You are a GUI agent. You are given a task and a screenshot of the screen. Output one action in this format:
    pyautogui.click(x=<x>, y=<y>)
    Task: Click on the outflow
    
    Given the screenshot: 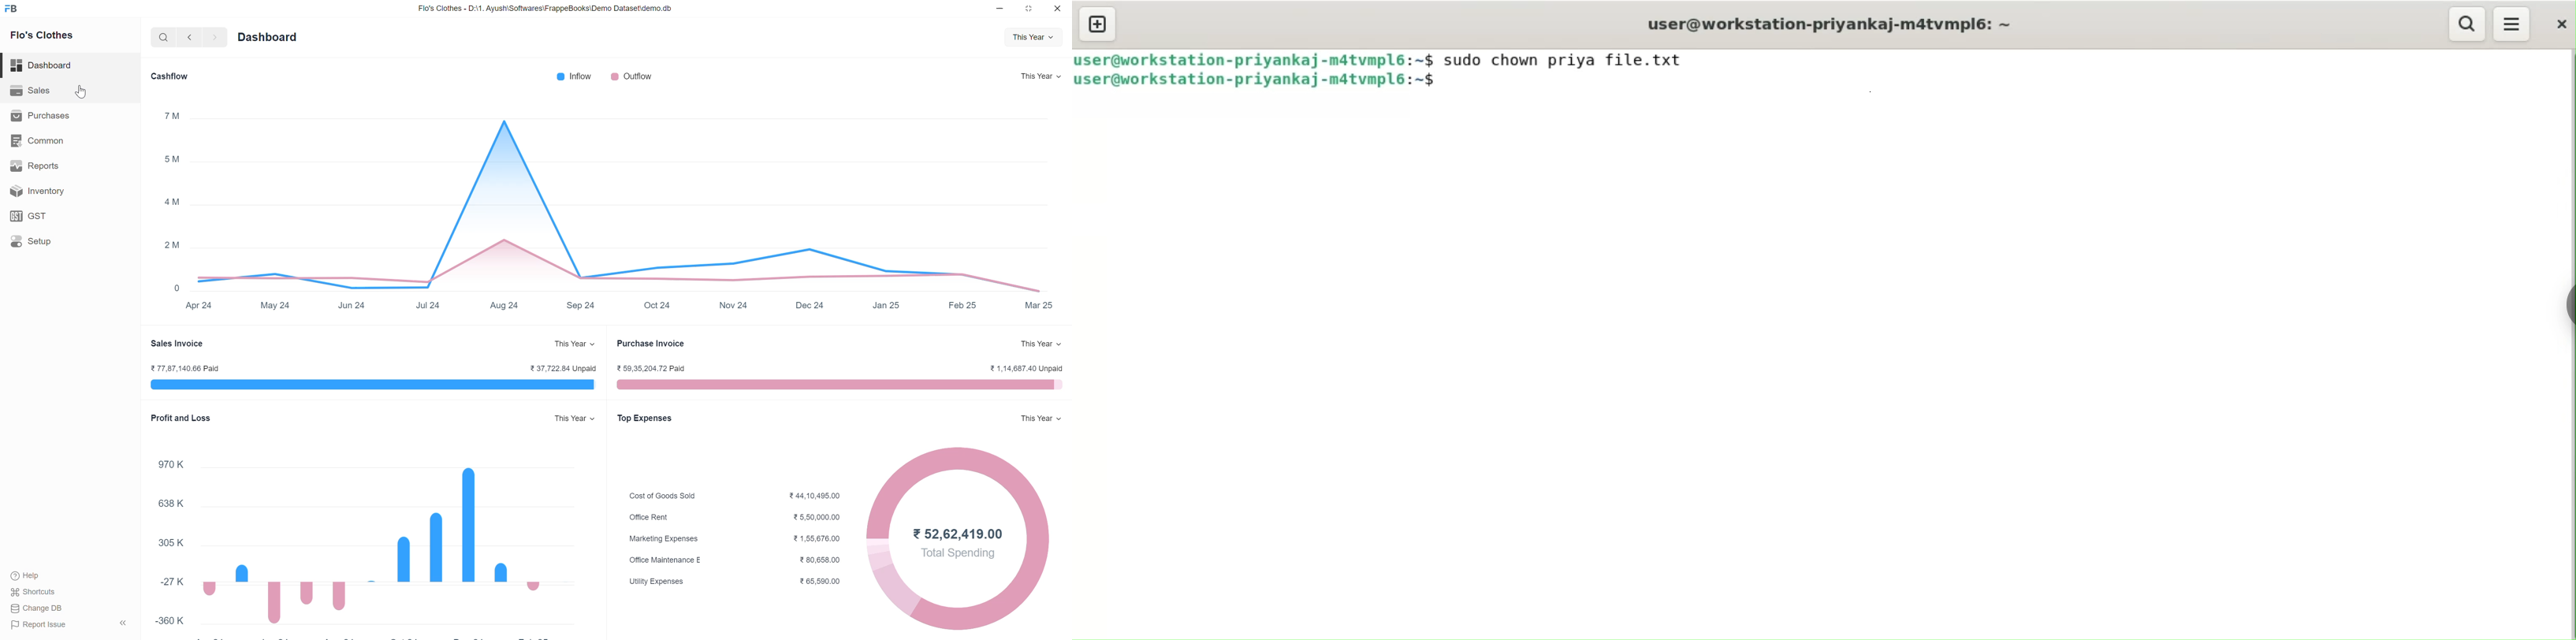 What is the action you would take?
    pyautogui.click(x=633, y=77)
    